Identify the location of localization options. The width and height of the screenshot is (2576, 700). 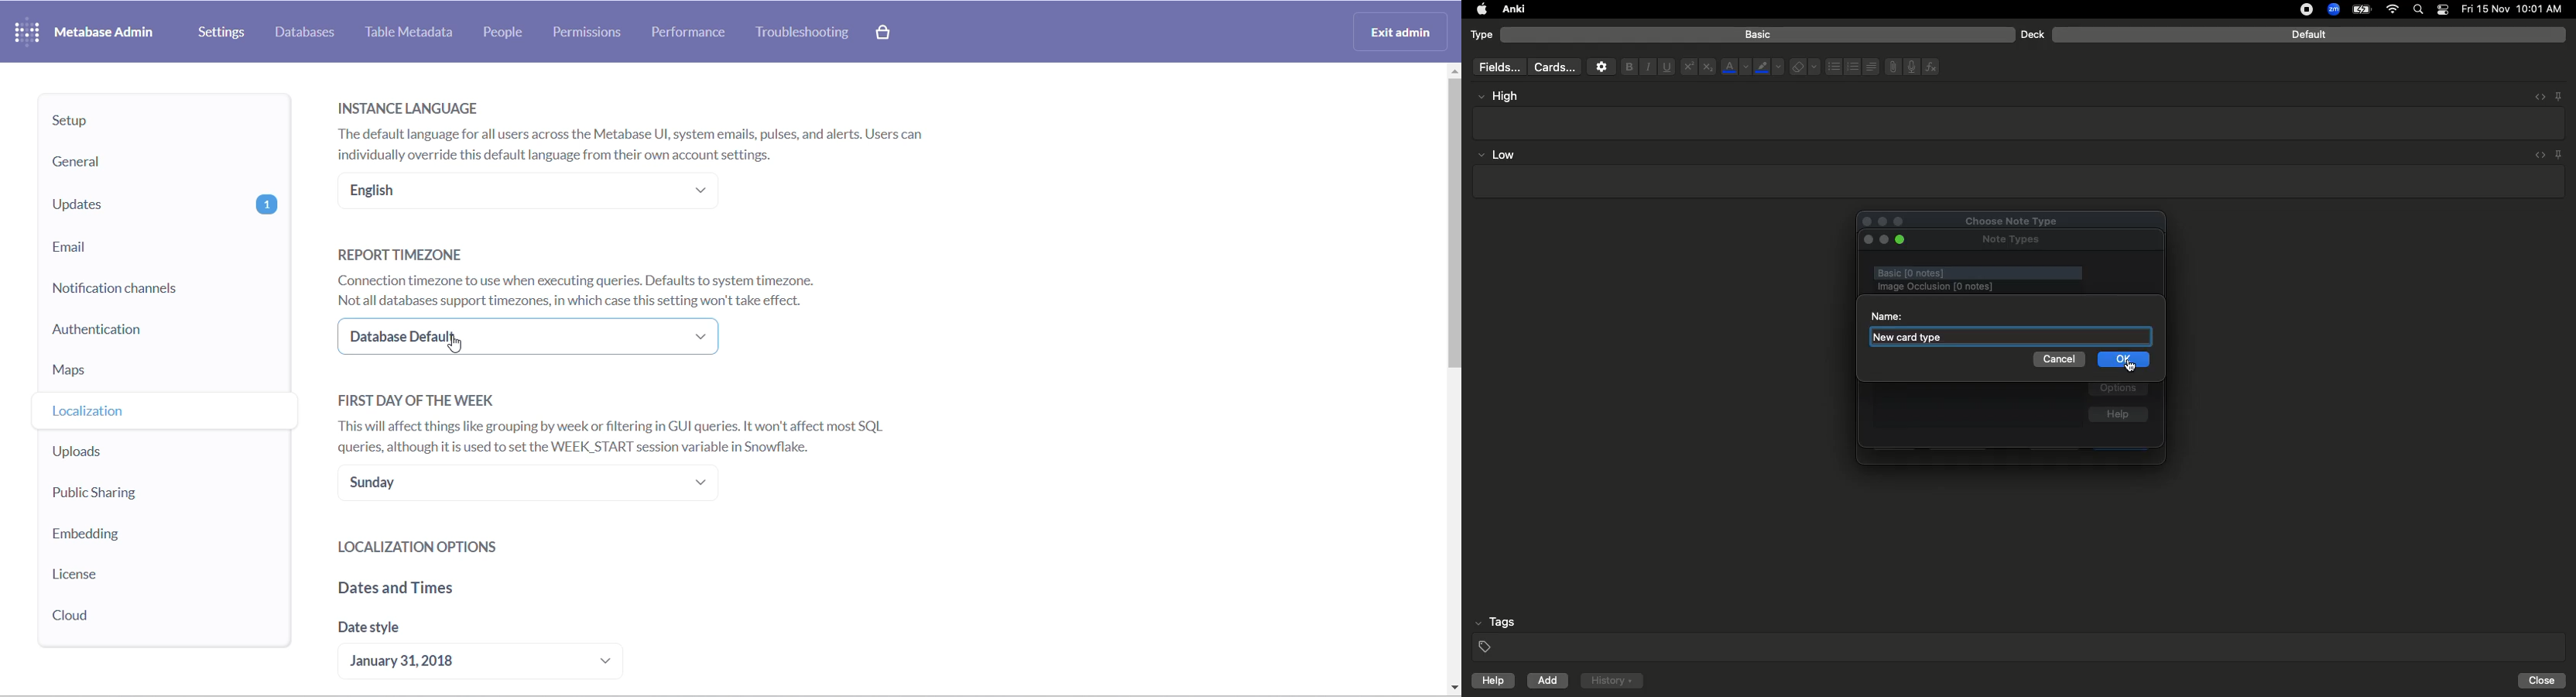
(493, 547).